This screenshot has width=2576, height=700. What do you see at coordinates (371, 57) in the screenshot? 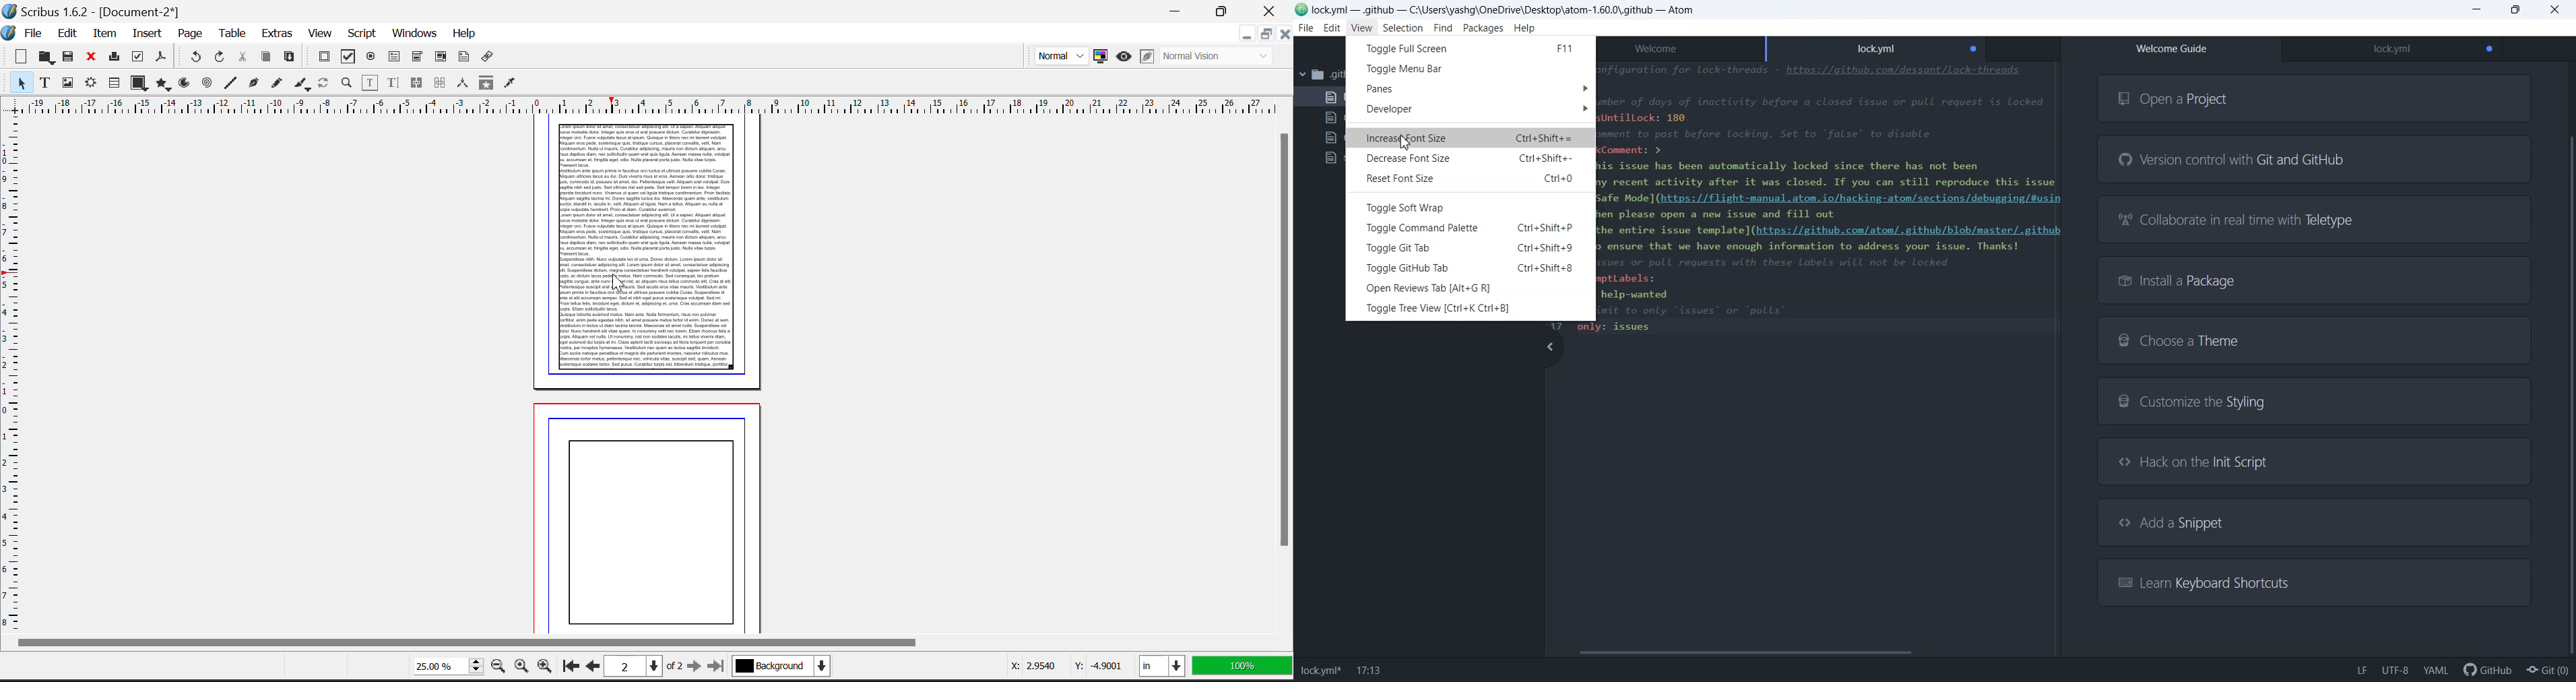
I see `PDF Radio Button` at bounding box center [371, 57].